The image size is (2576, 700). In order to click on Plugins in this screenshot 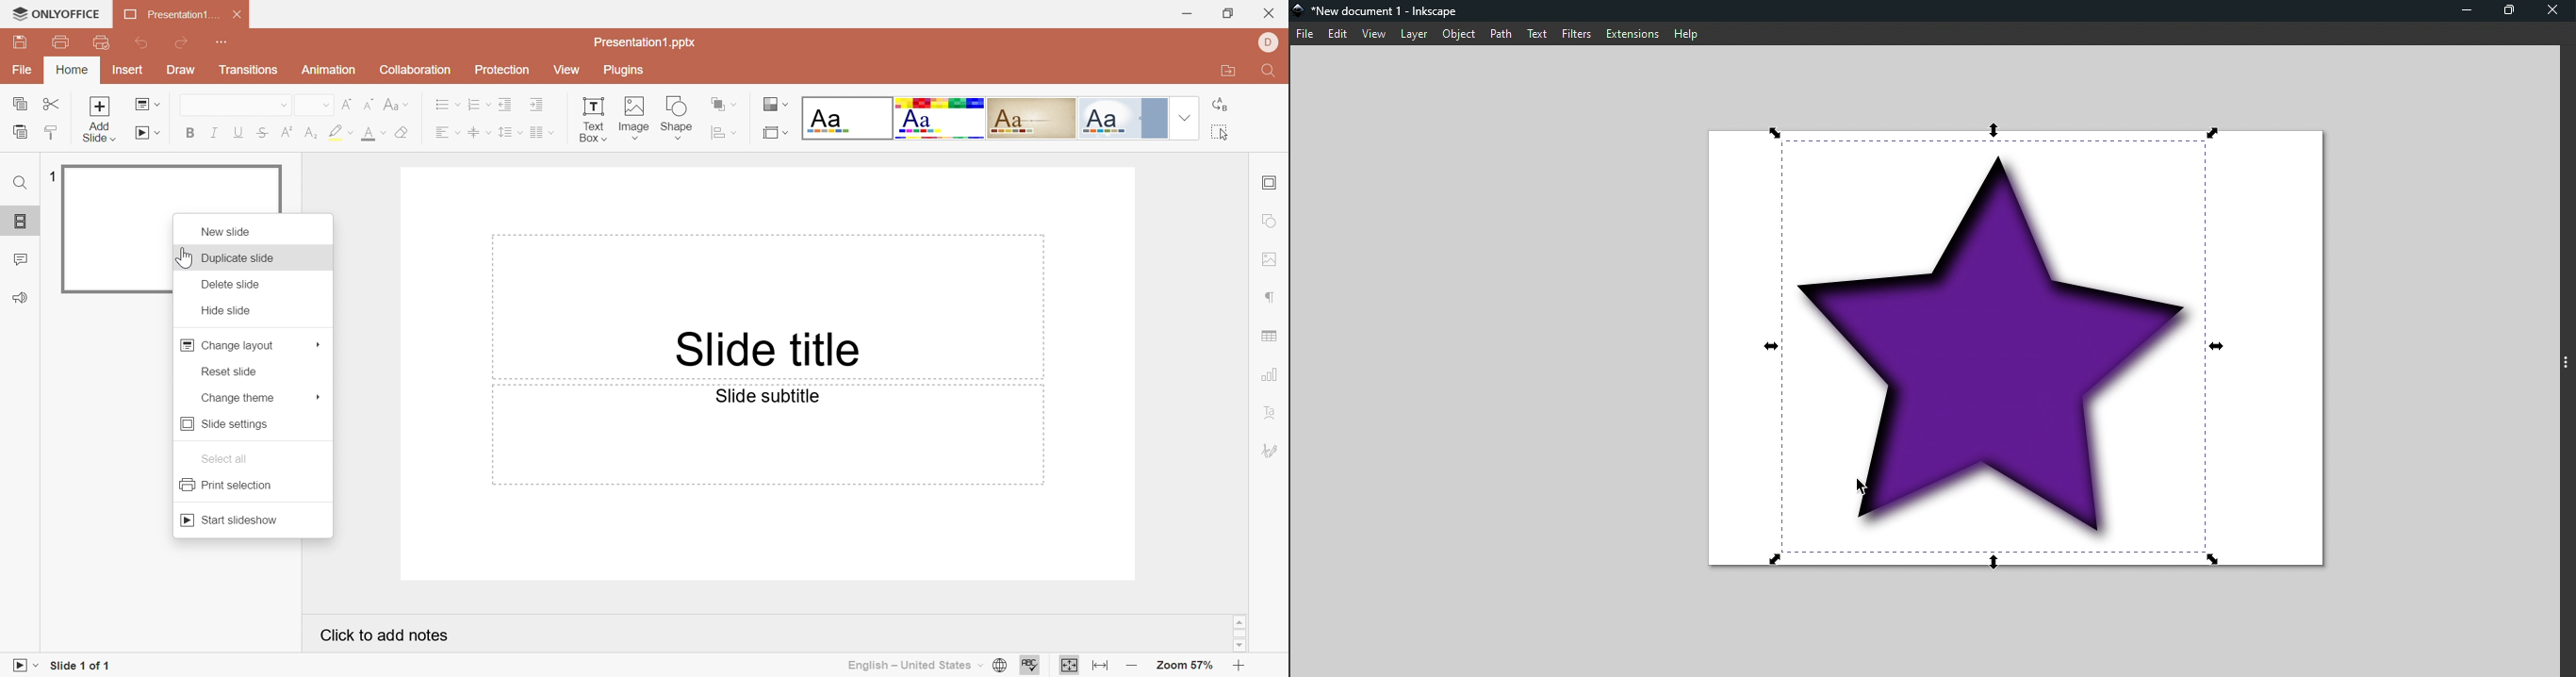, I will do `click(630, 71)`.